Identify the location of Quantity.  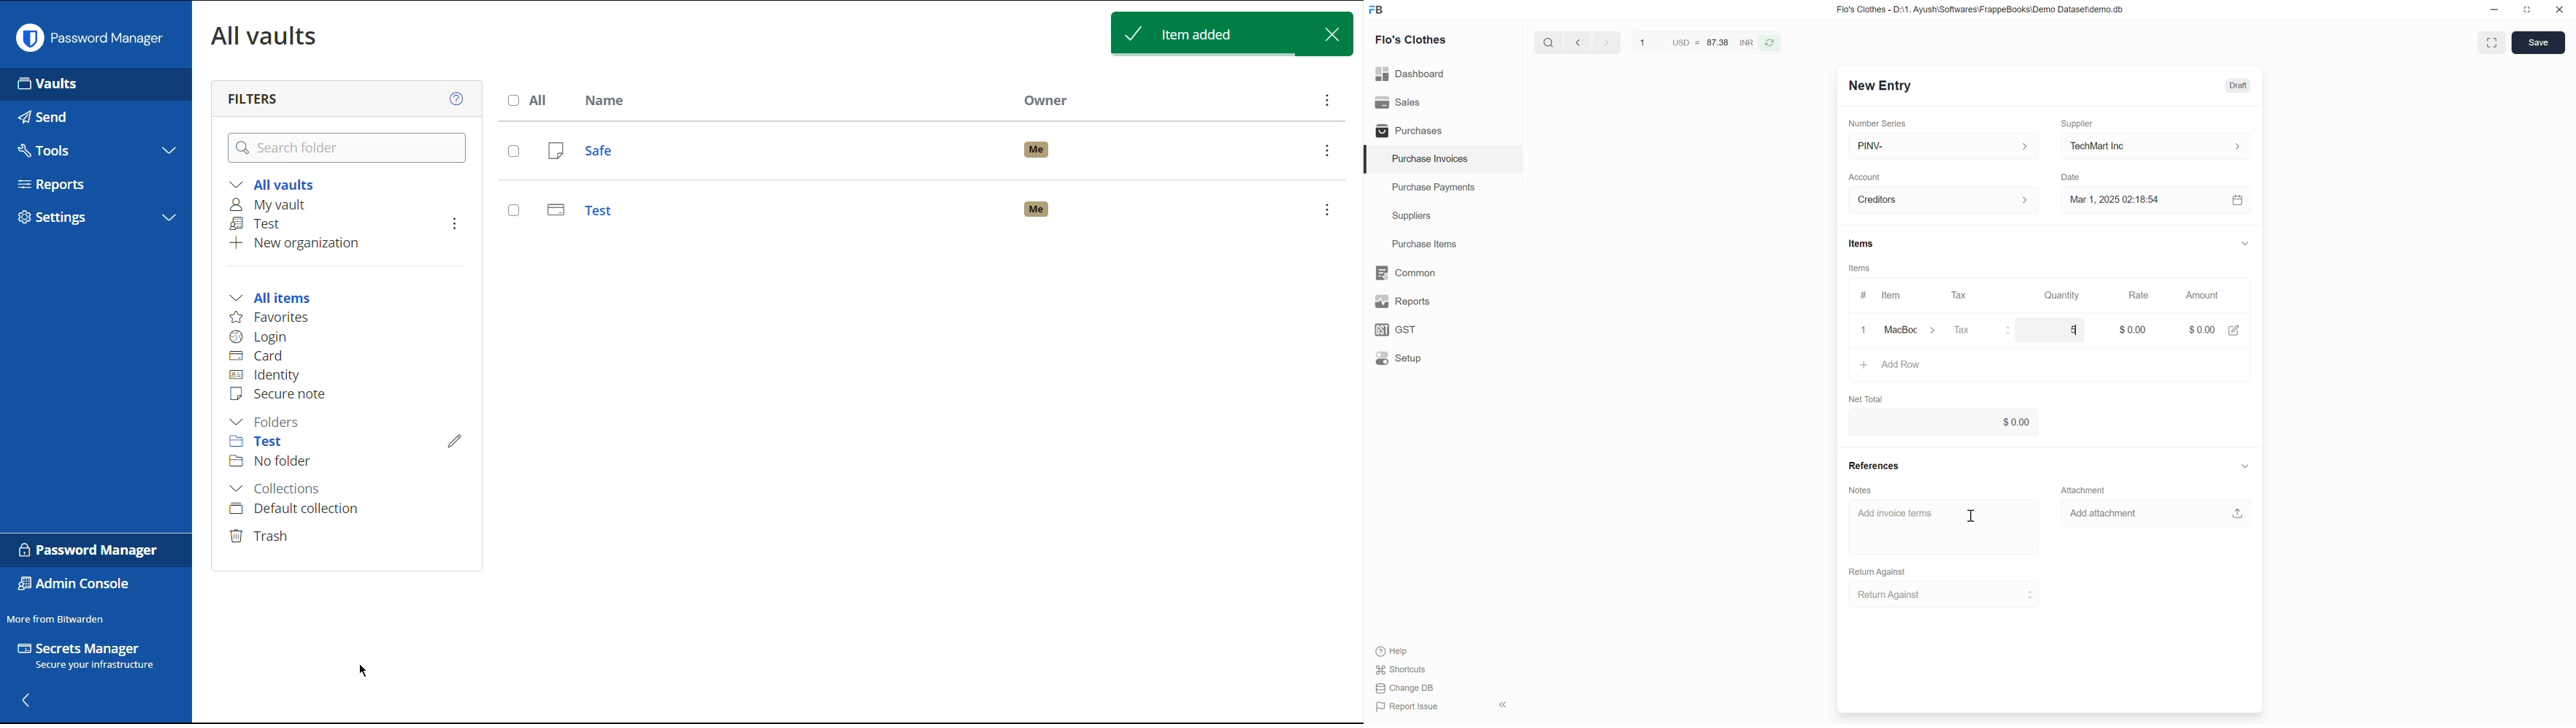
(2061, 295).